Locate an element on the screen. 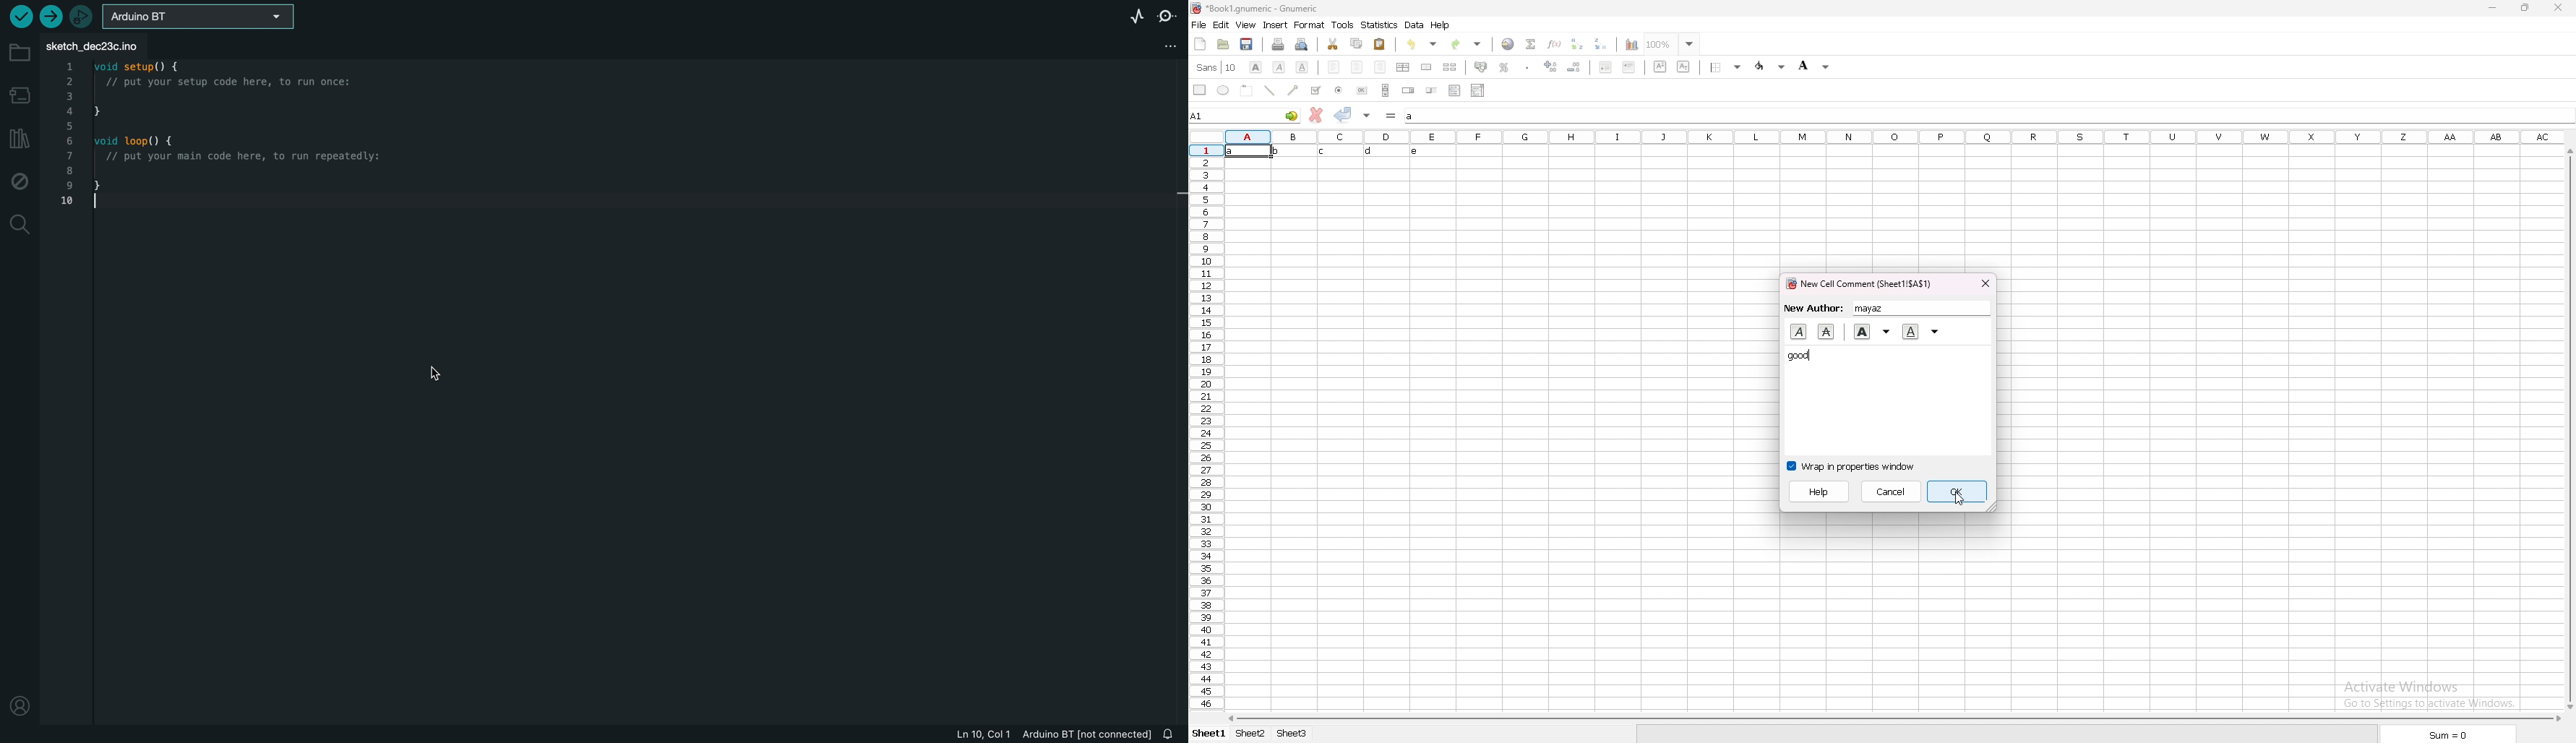  new is located at coordinates (1199, 43).